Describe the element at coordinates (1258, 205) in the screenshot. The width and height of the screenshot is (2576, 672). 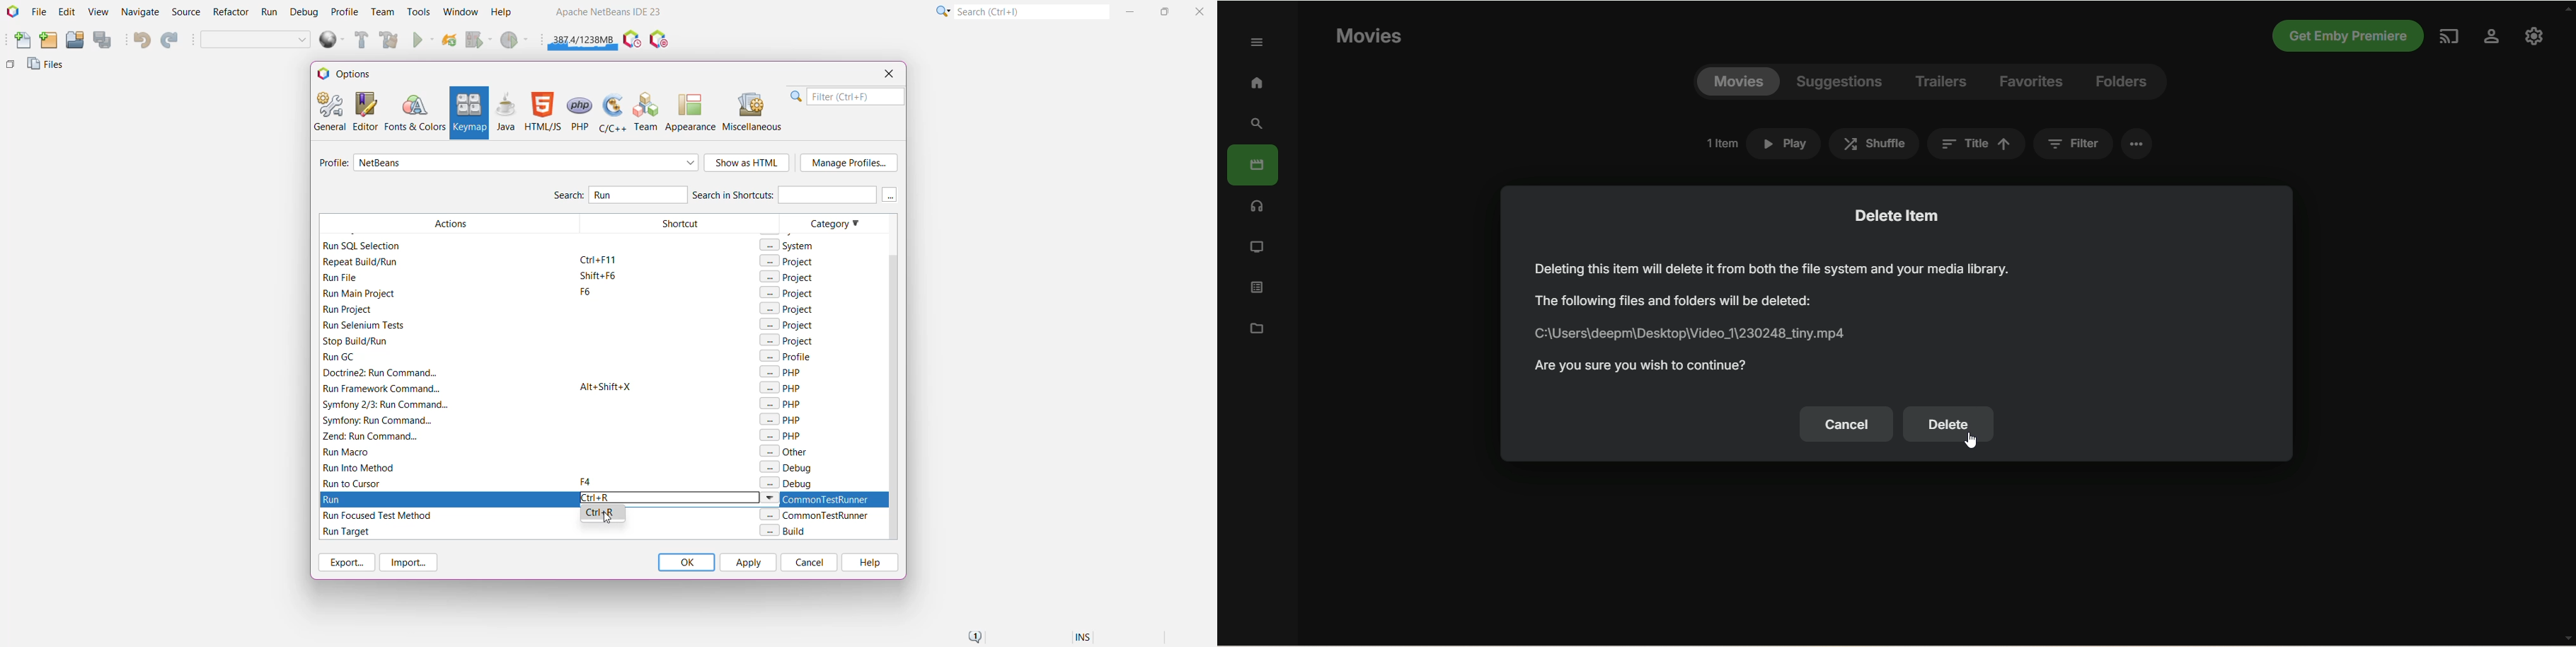
I see `music` at that location.